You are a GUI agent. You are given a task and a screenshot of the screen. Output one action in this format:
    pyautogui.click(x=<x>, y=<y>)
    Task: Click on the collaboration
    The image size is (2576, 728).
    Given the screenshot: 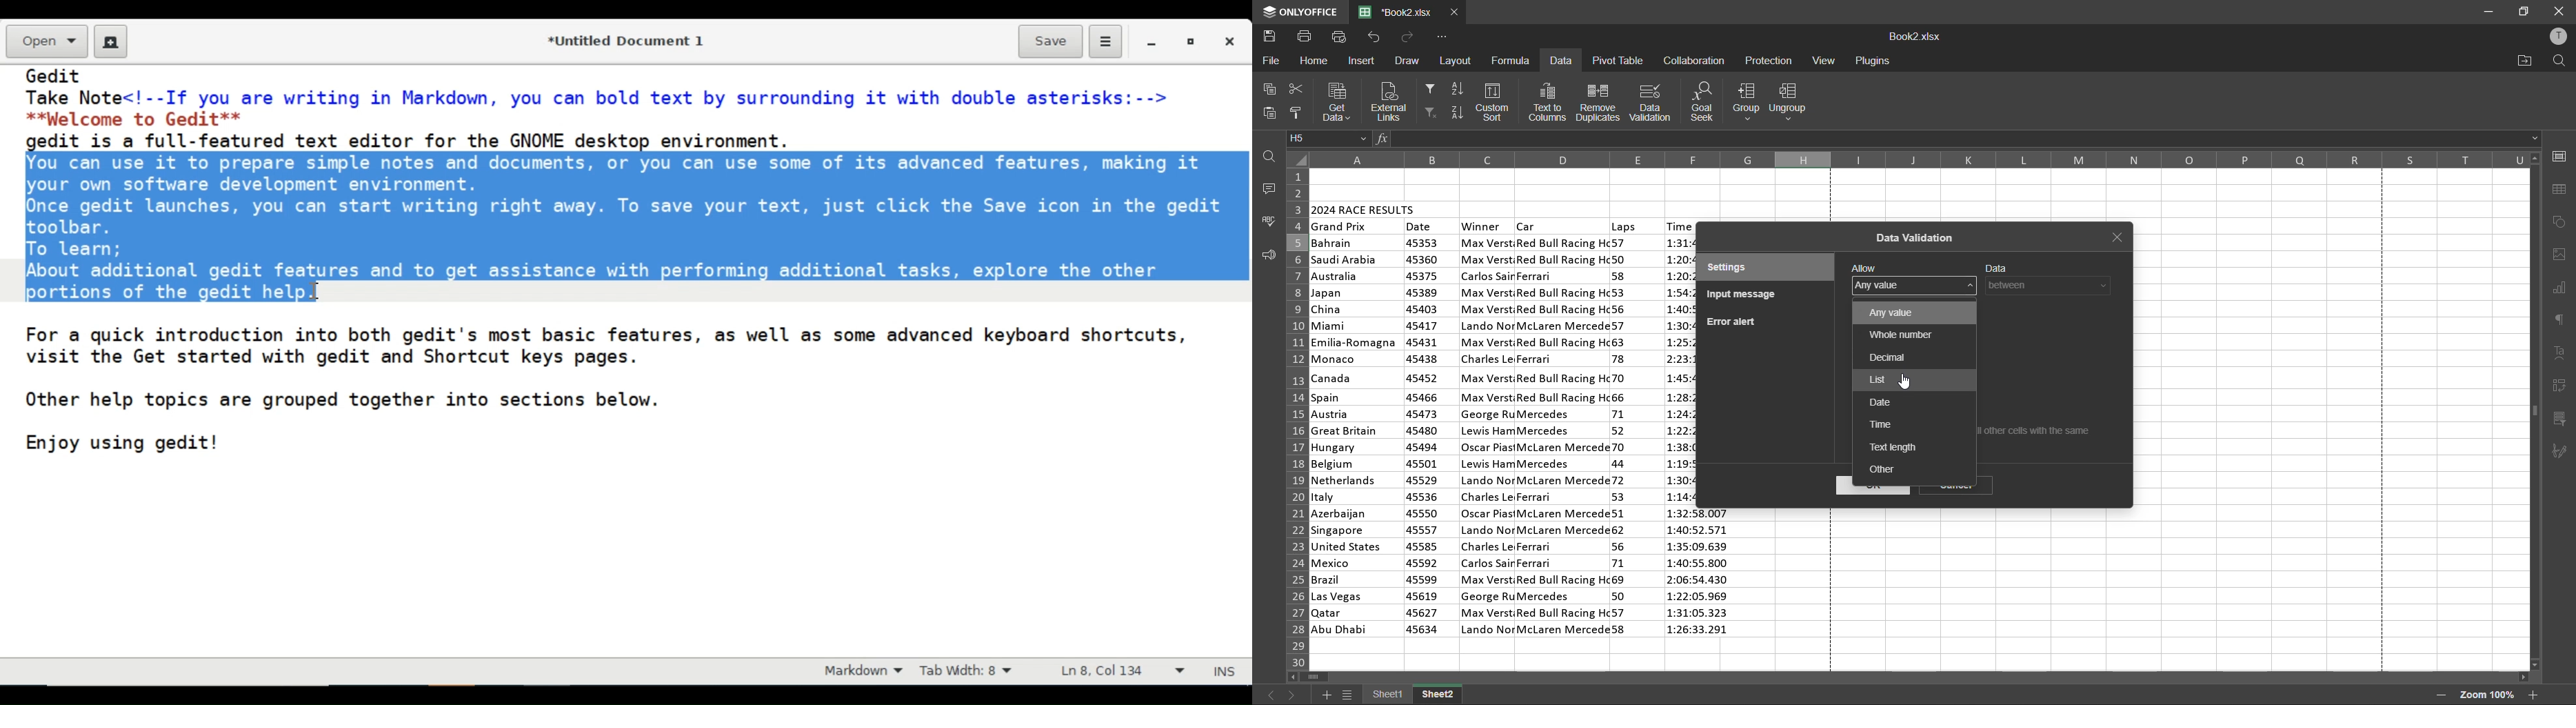 What is the action you would take?
    pyautogui.click(x=1693, y=60)
    